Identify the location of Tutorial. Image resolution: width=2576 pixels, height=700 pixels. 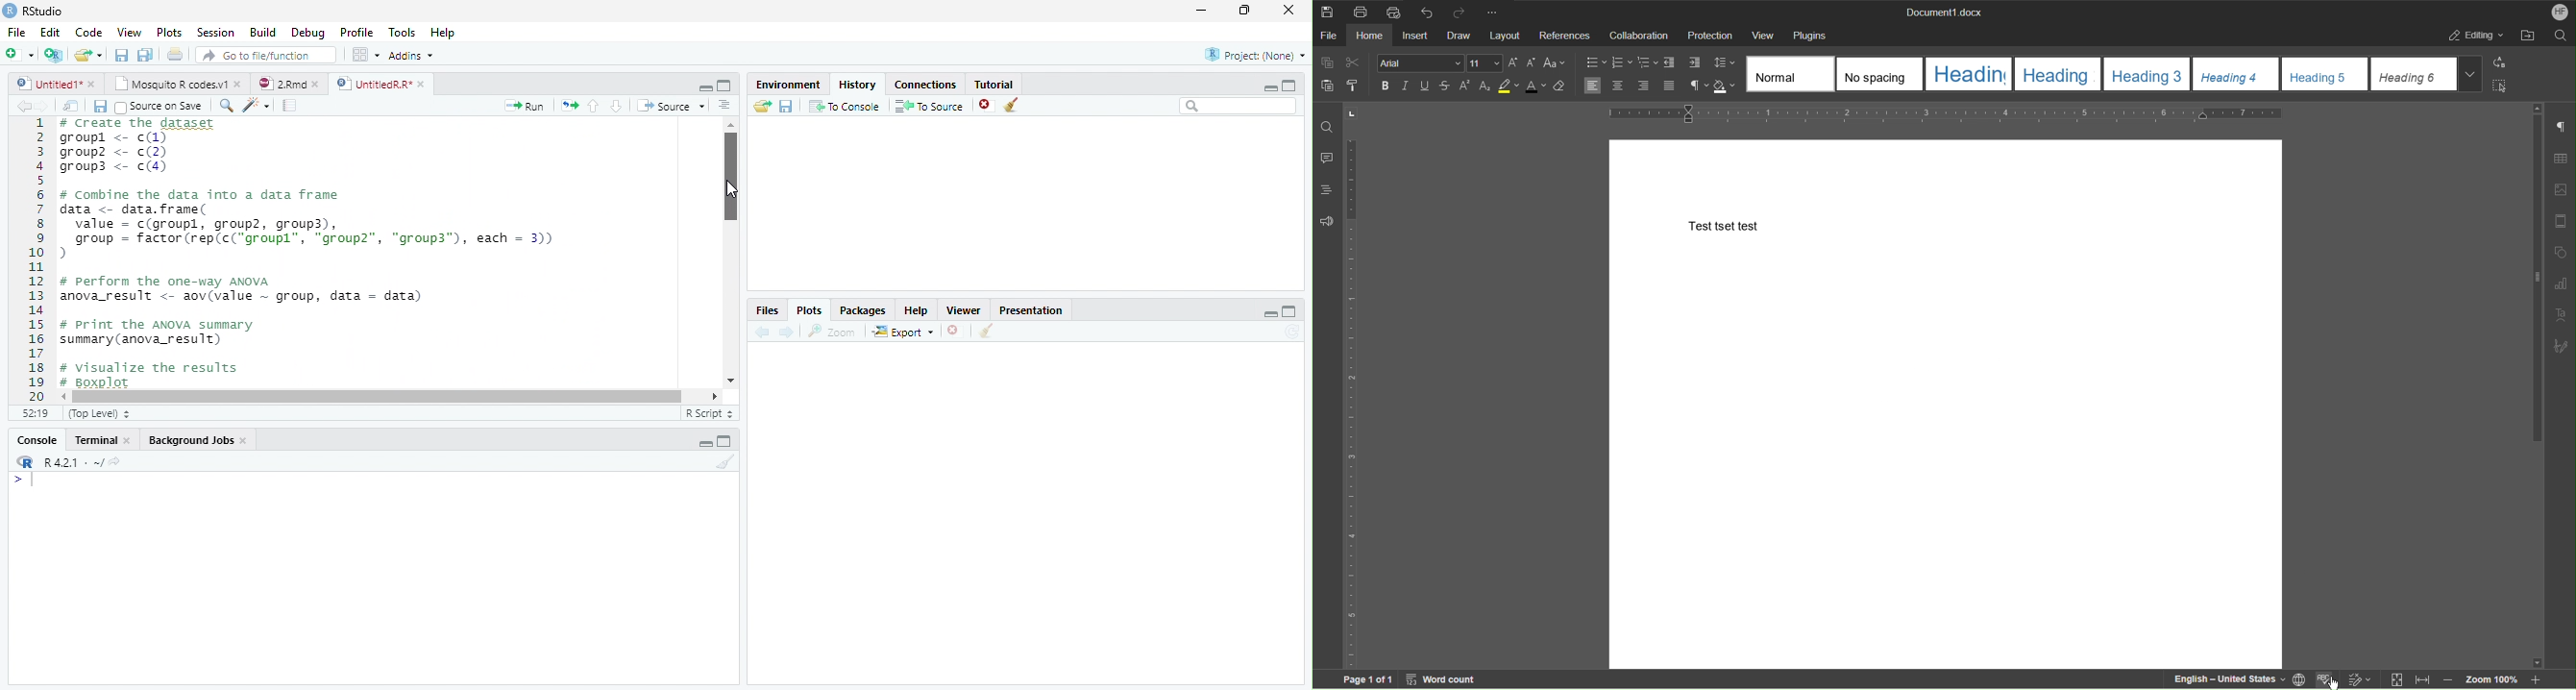
(995, 83).